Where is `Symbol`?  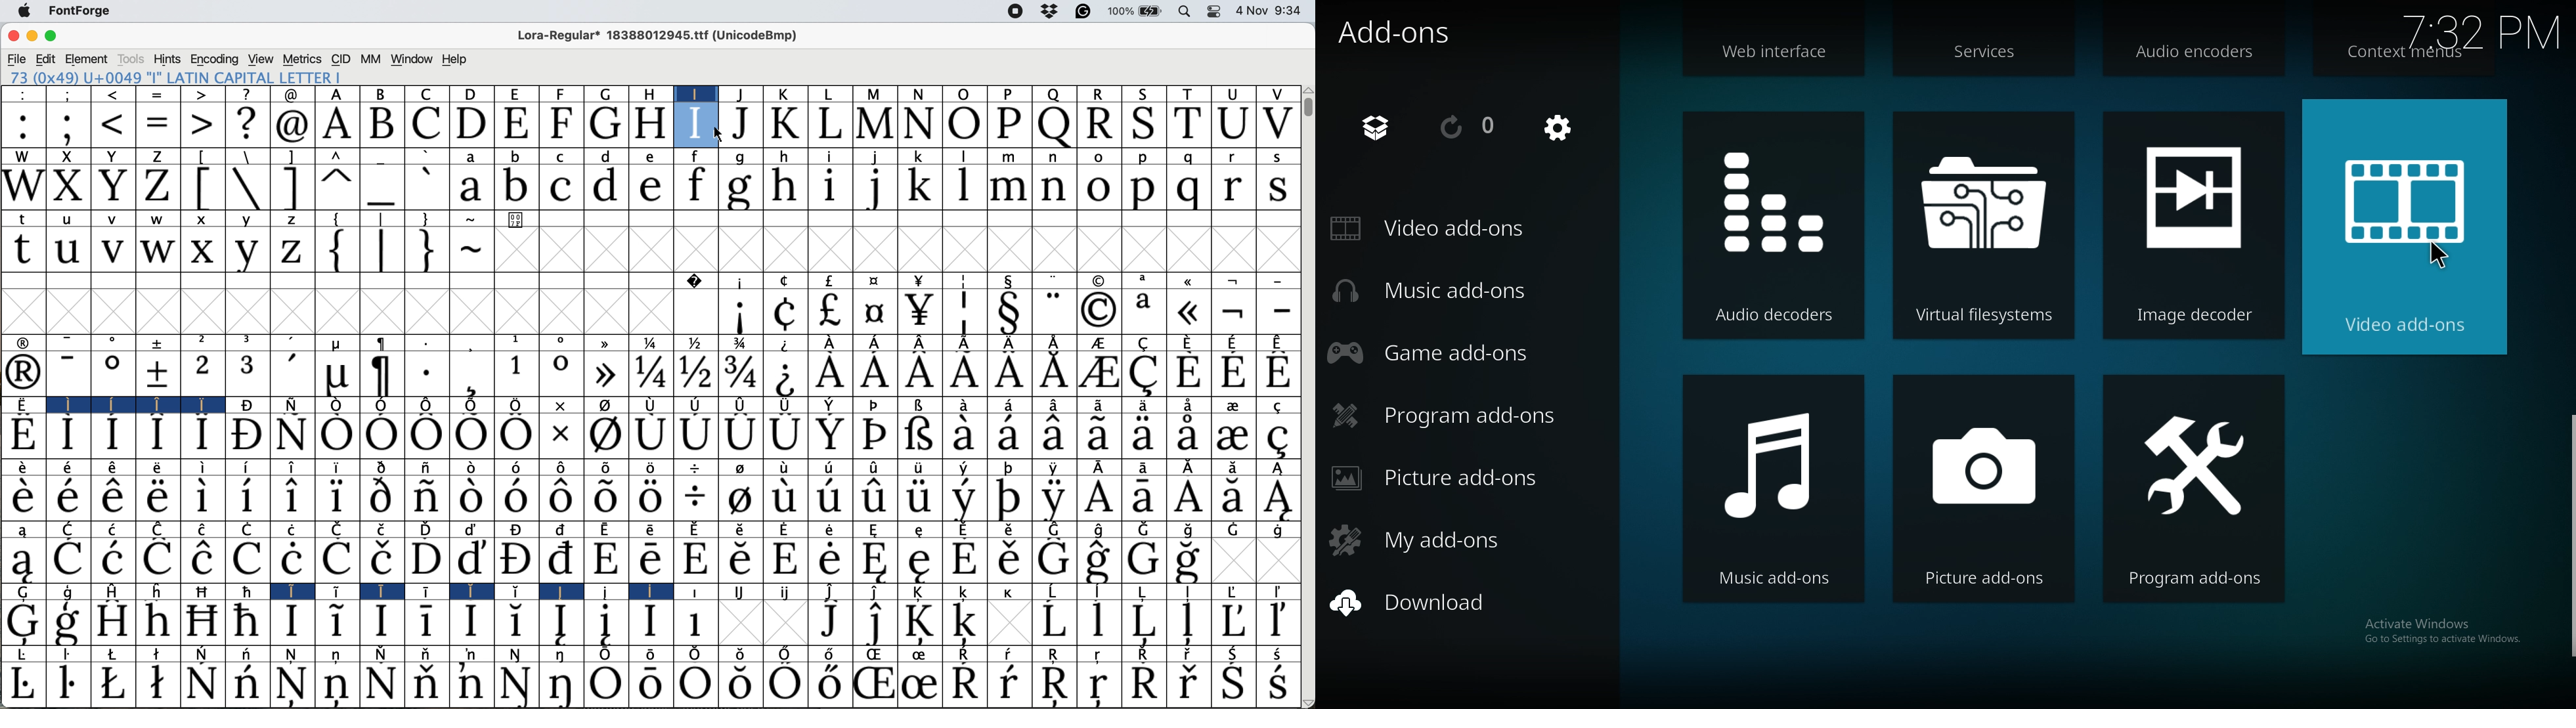
Symbol is located at coordinates (383, 529).